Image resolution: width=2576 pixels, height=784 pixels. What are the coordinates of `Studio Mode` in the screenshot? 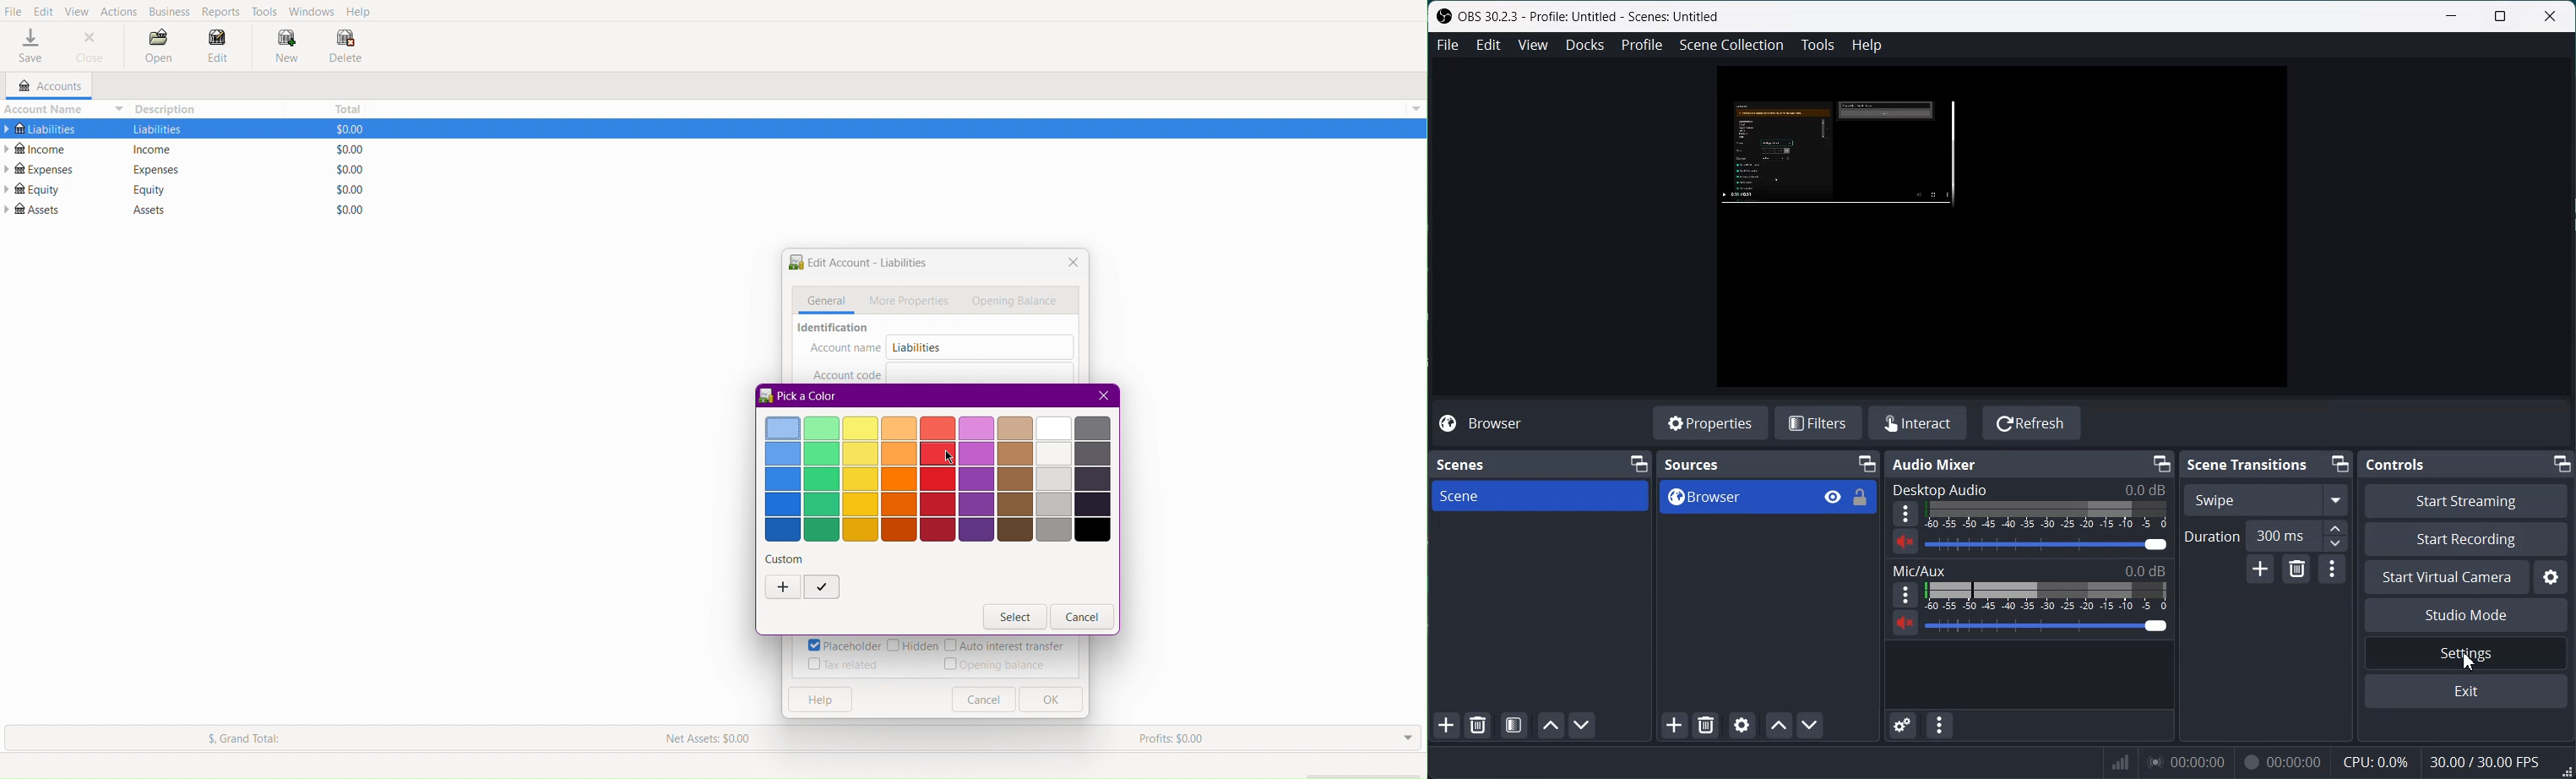 It's located at (2465, 615).